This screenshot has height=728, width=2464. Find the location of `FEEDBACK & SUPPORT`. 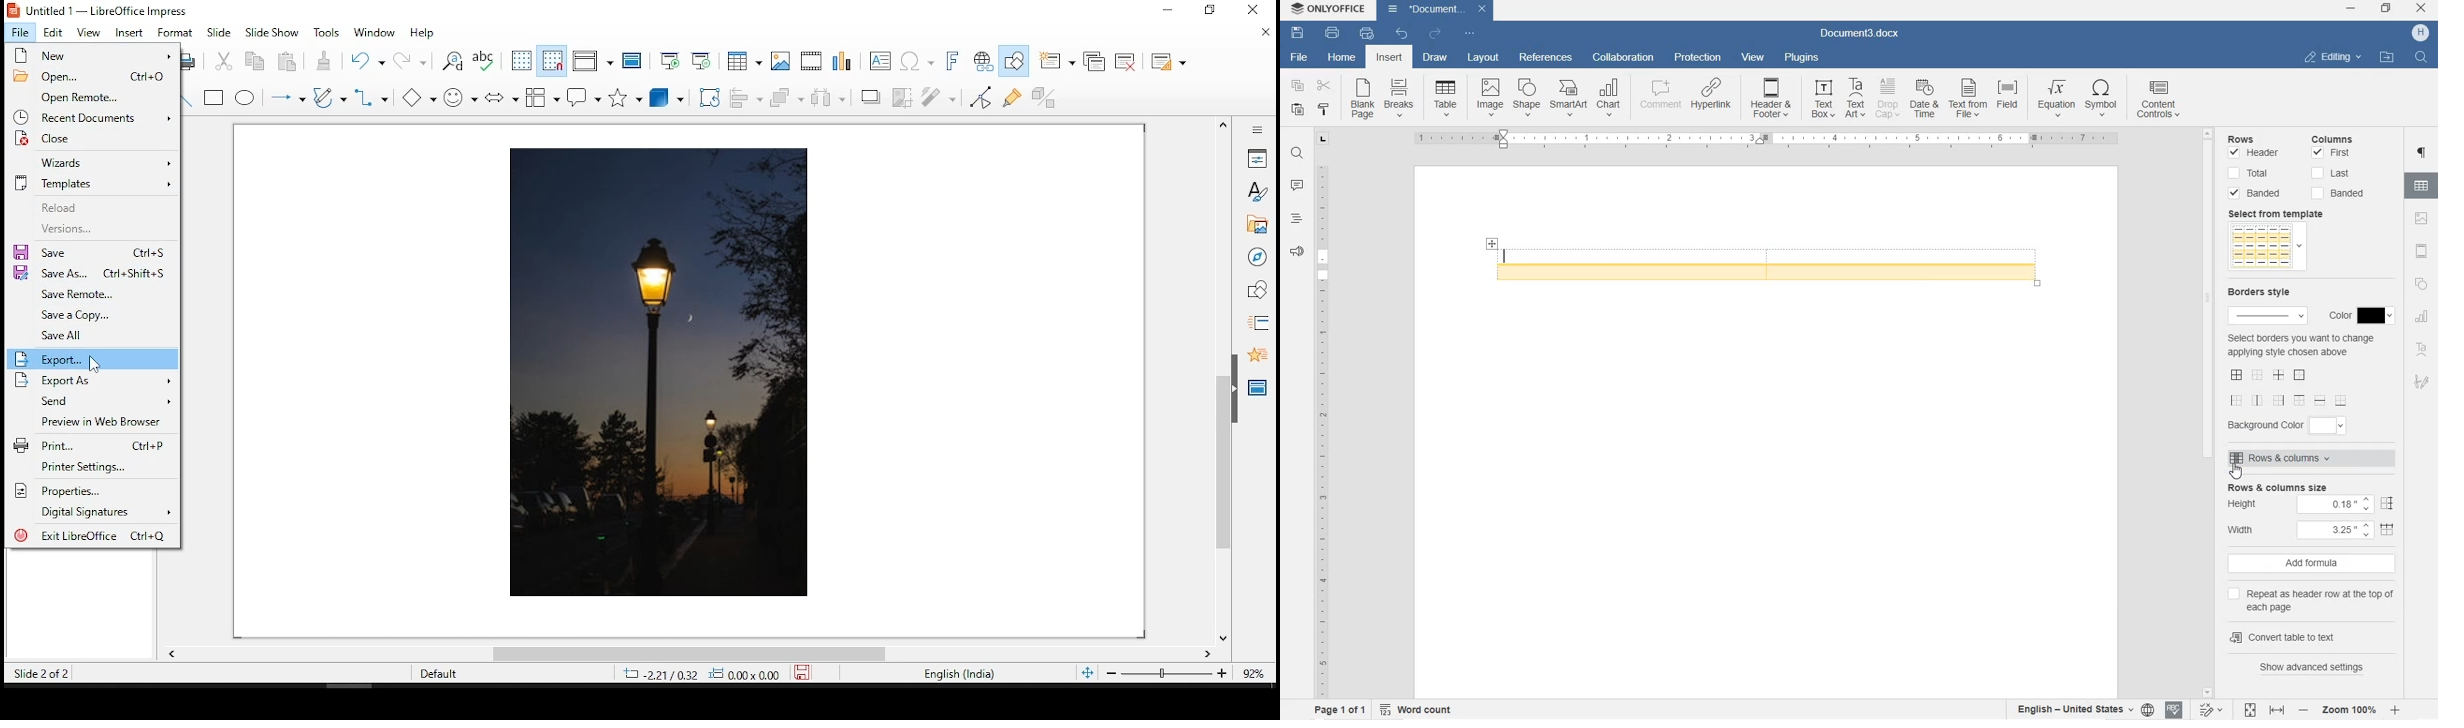

FEEDBACK & SUPPORT is located at coordinates (1294, 252).